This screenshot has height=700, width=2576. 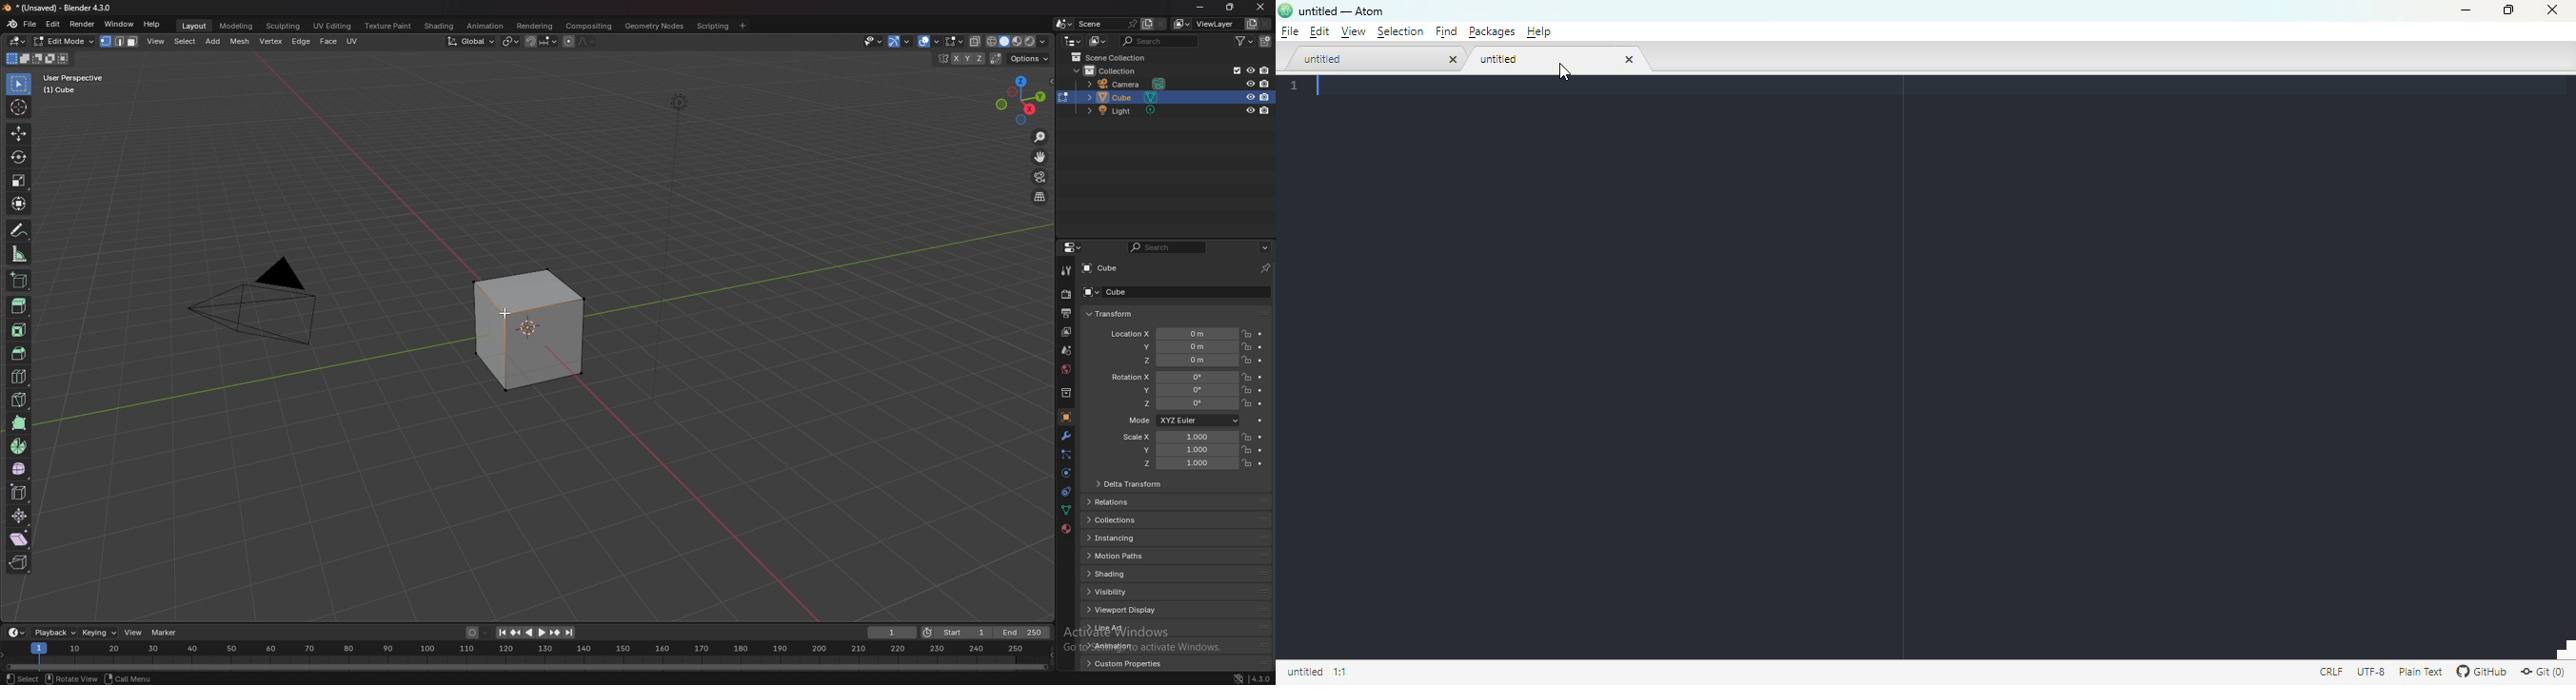 I want to click on world, so click(x=1067, y=369).